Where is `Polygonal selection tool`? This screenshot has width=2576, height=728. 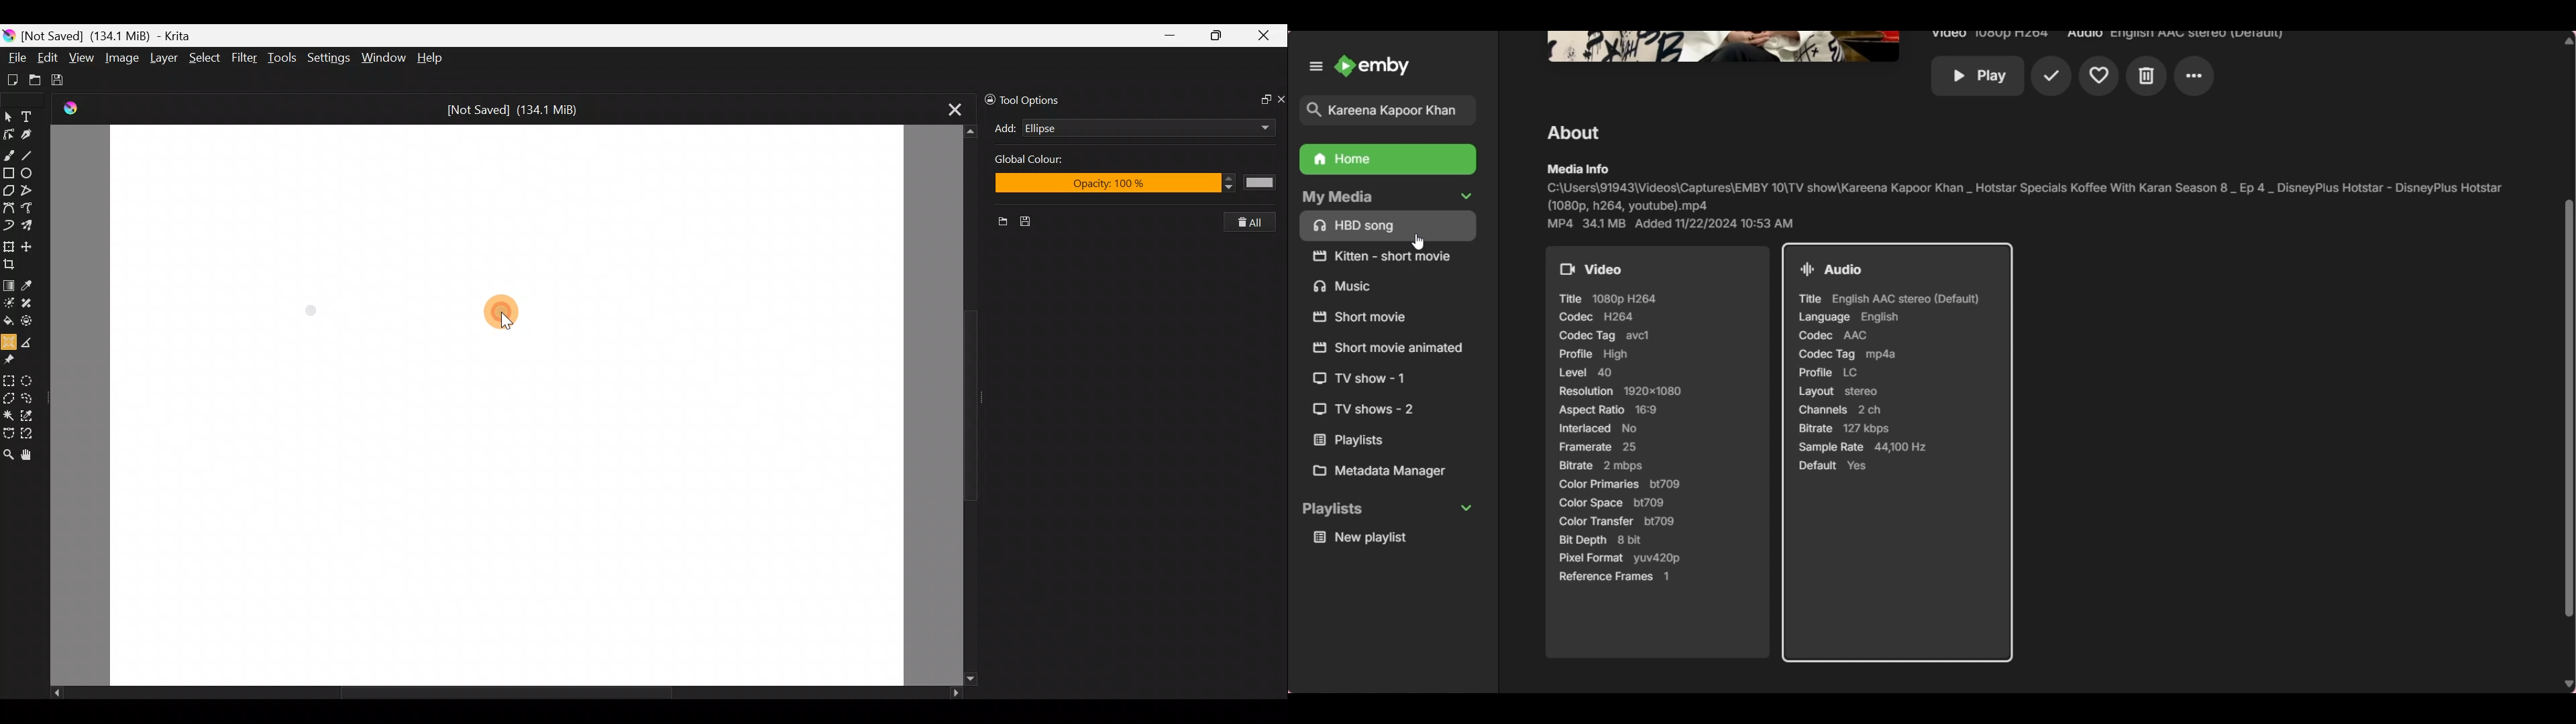 Polygonal selection tool is located at coordinates (9, 396).